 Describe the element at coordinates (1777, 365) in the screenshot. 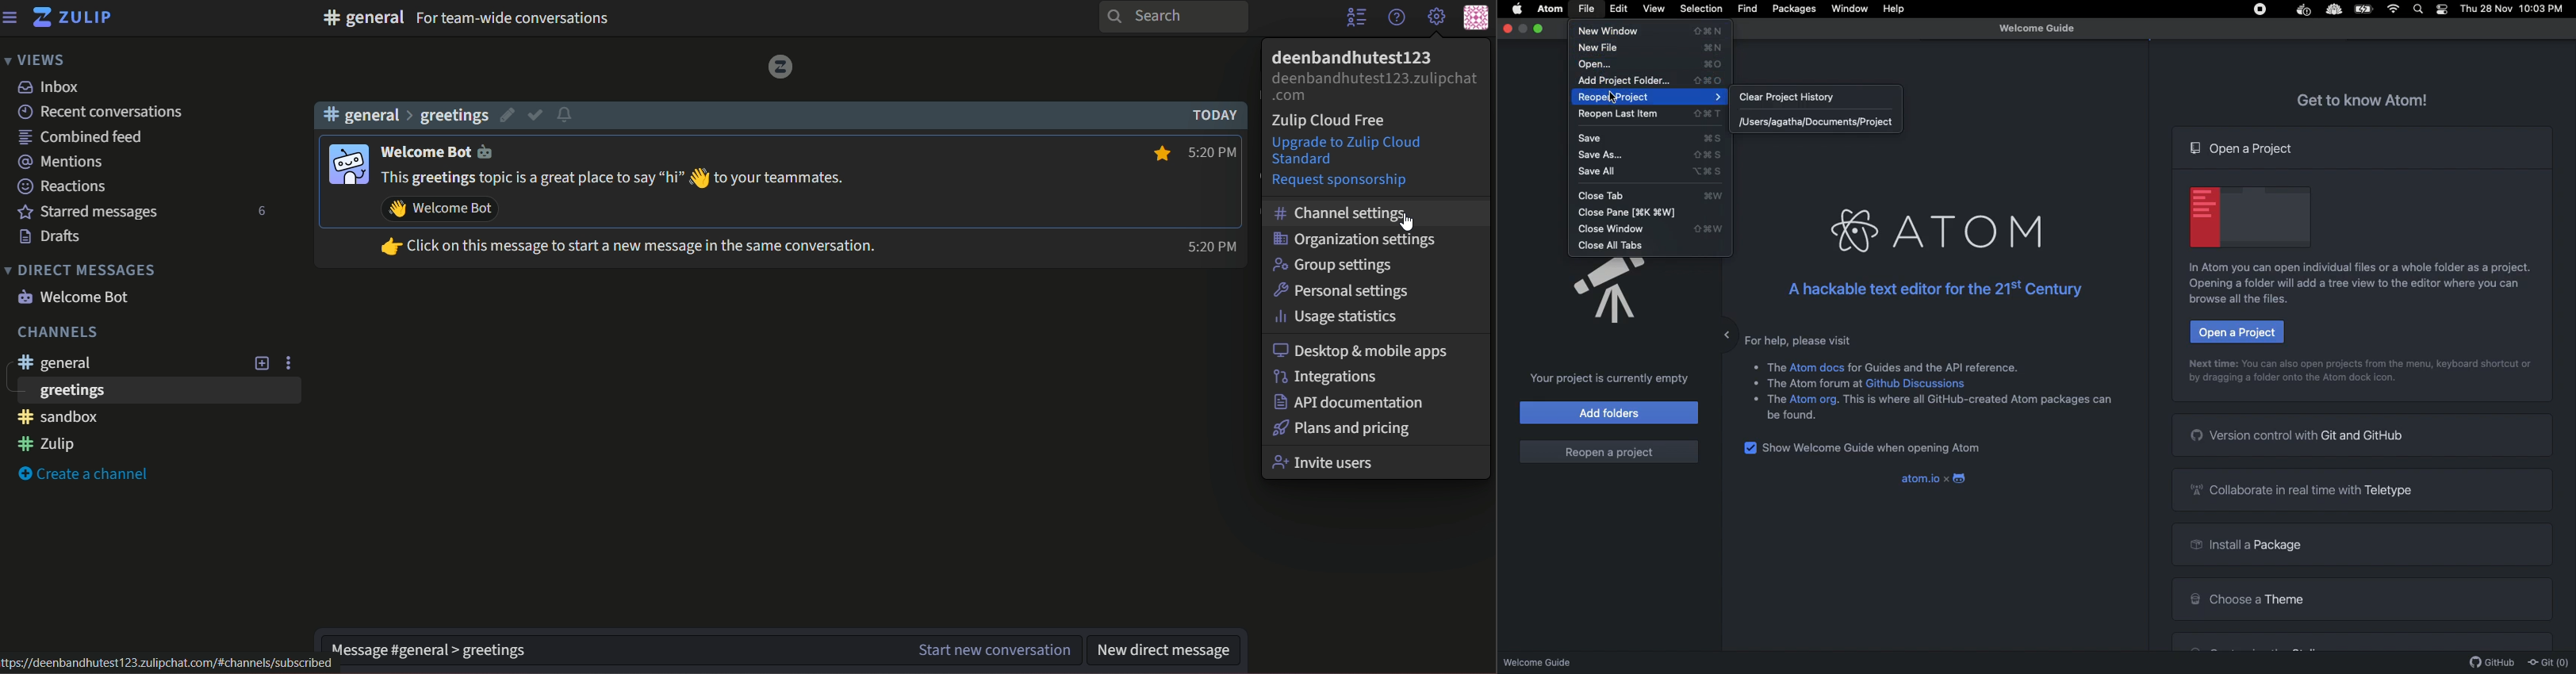

I see `` at that location.